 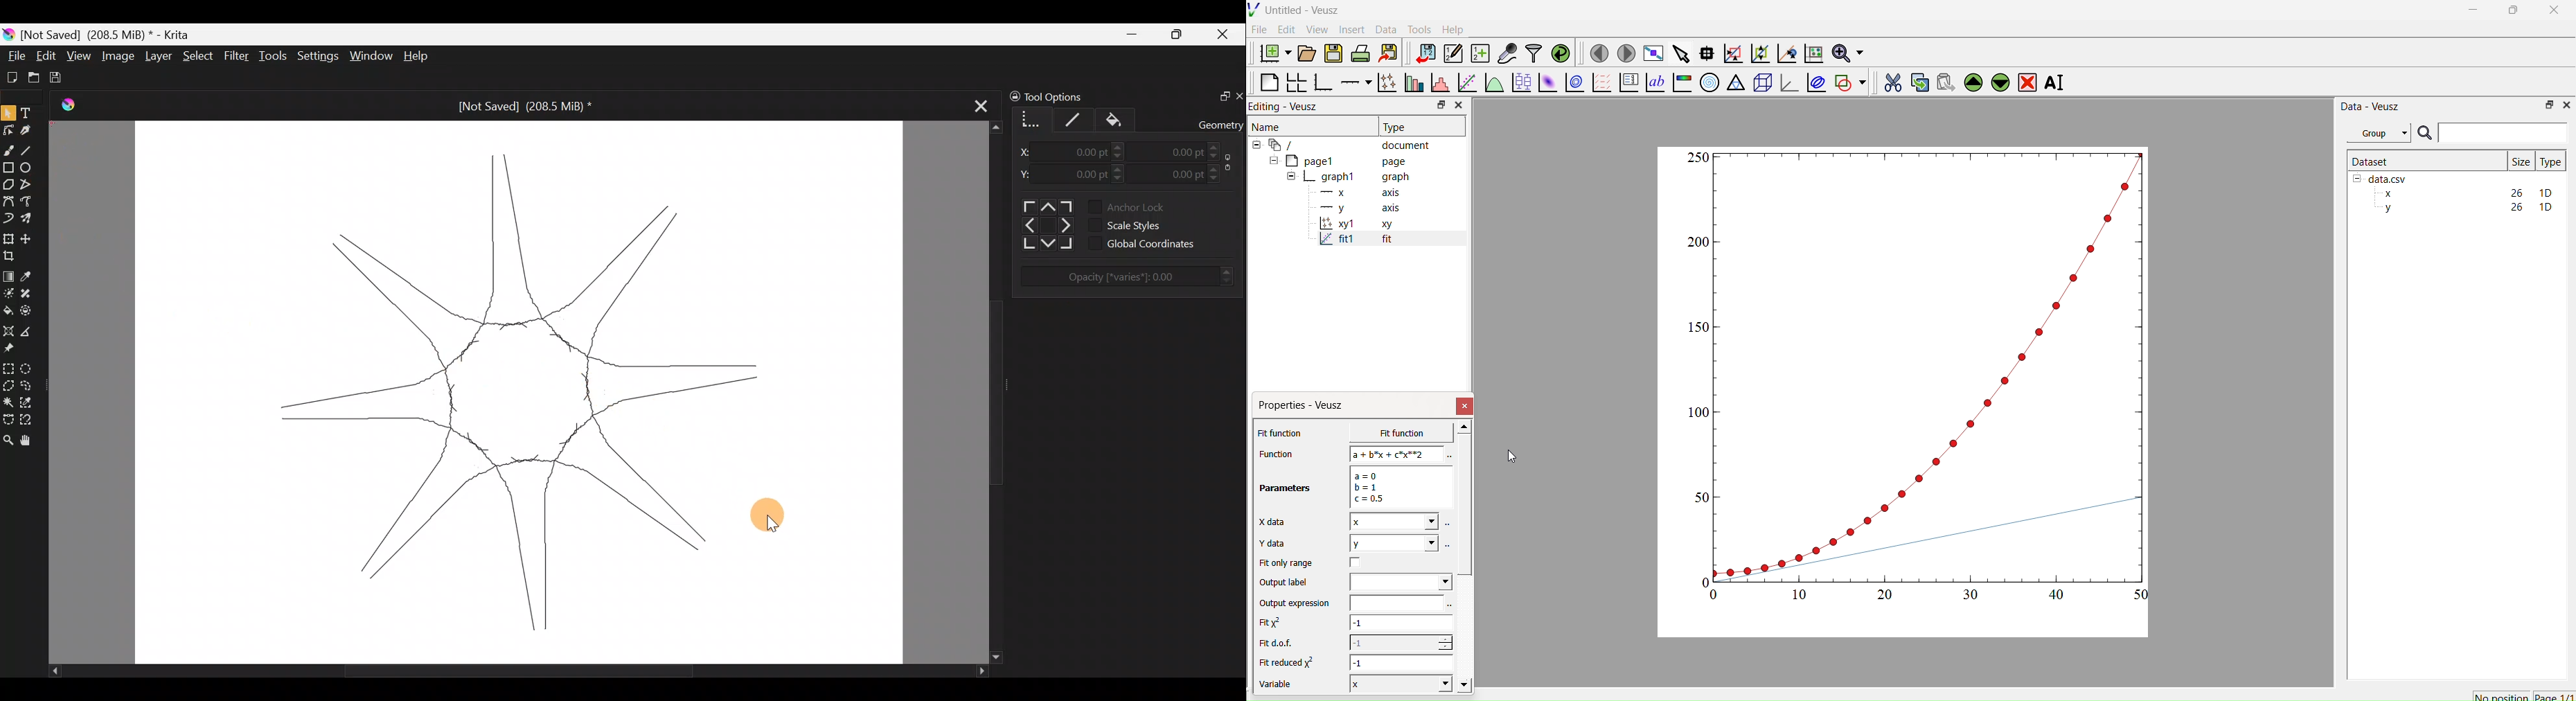 I want to click on Histogram of a dataset, so click(x=1437, y=85).